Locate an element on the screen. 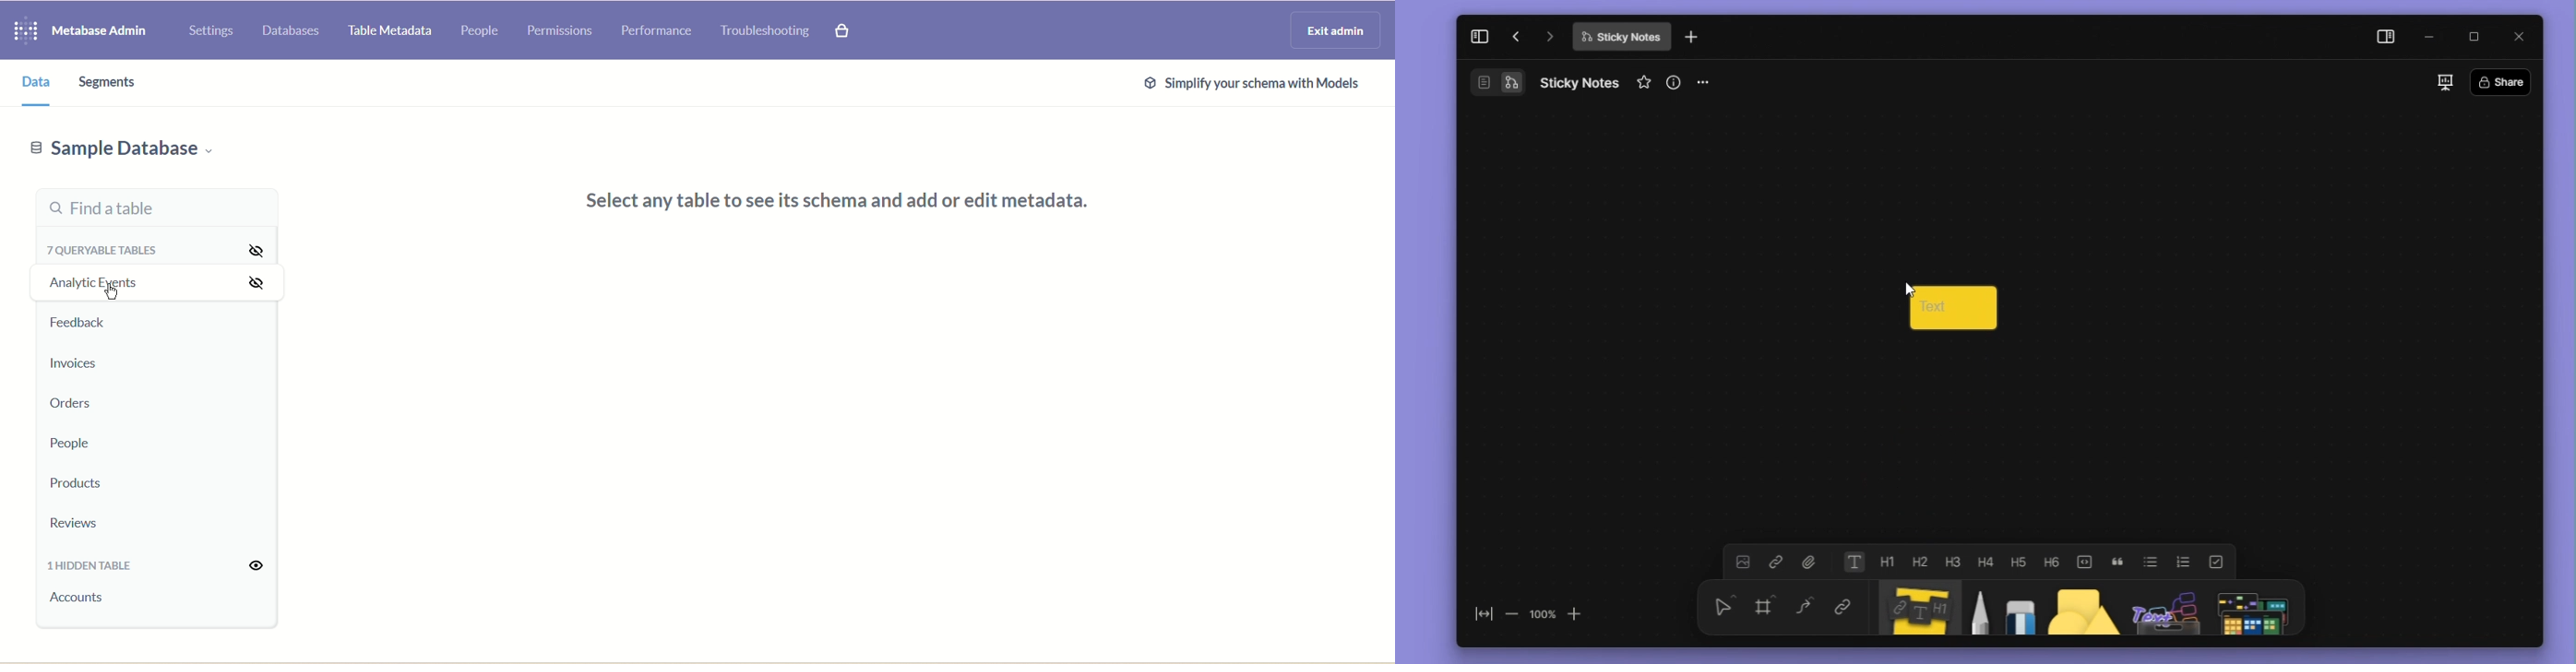  zoom out is located at coordinates (1511, 610).